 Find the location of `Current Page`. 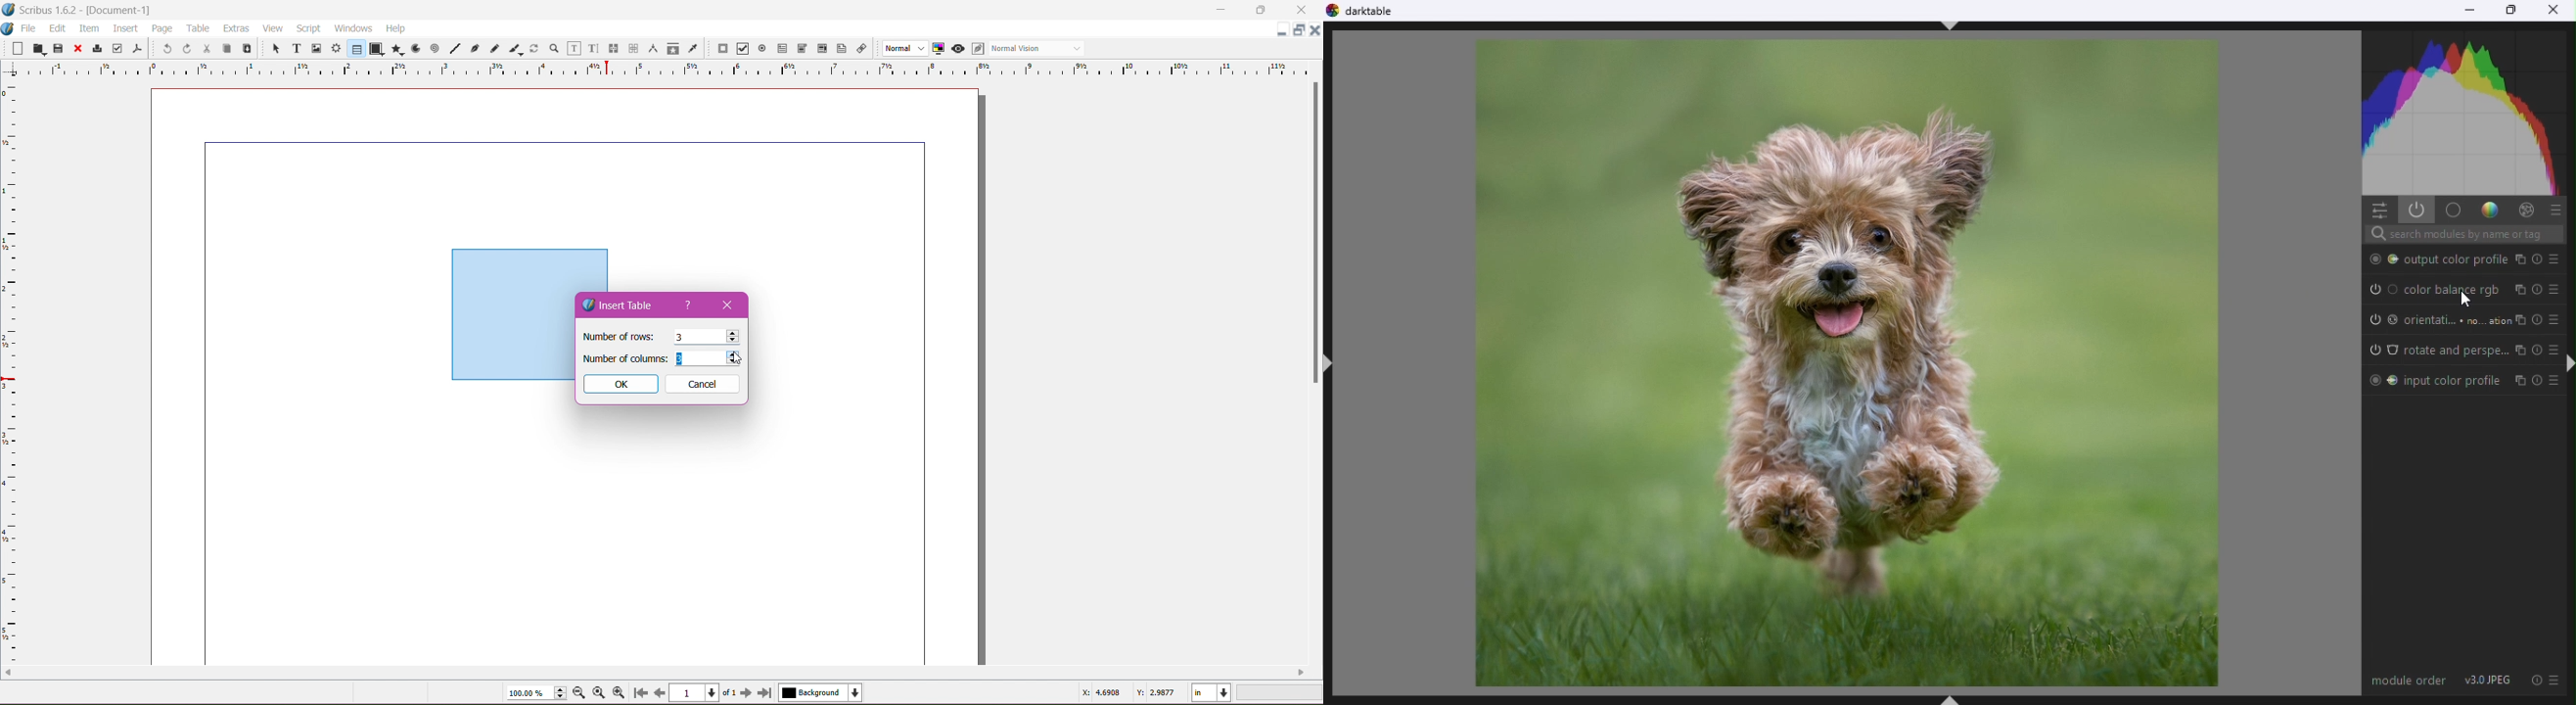

Current Page is located at coordinates (696, 691).